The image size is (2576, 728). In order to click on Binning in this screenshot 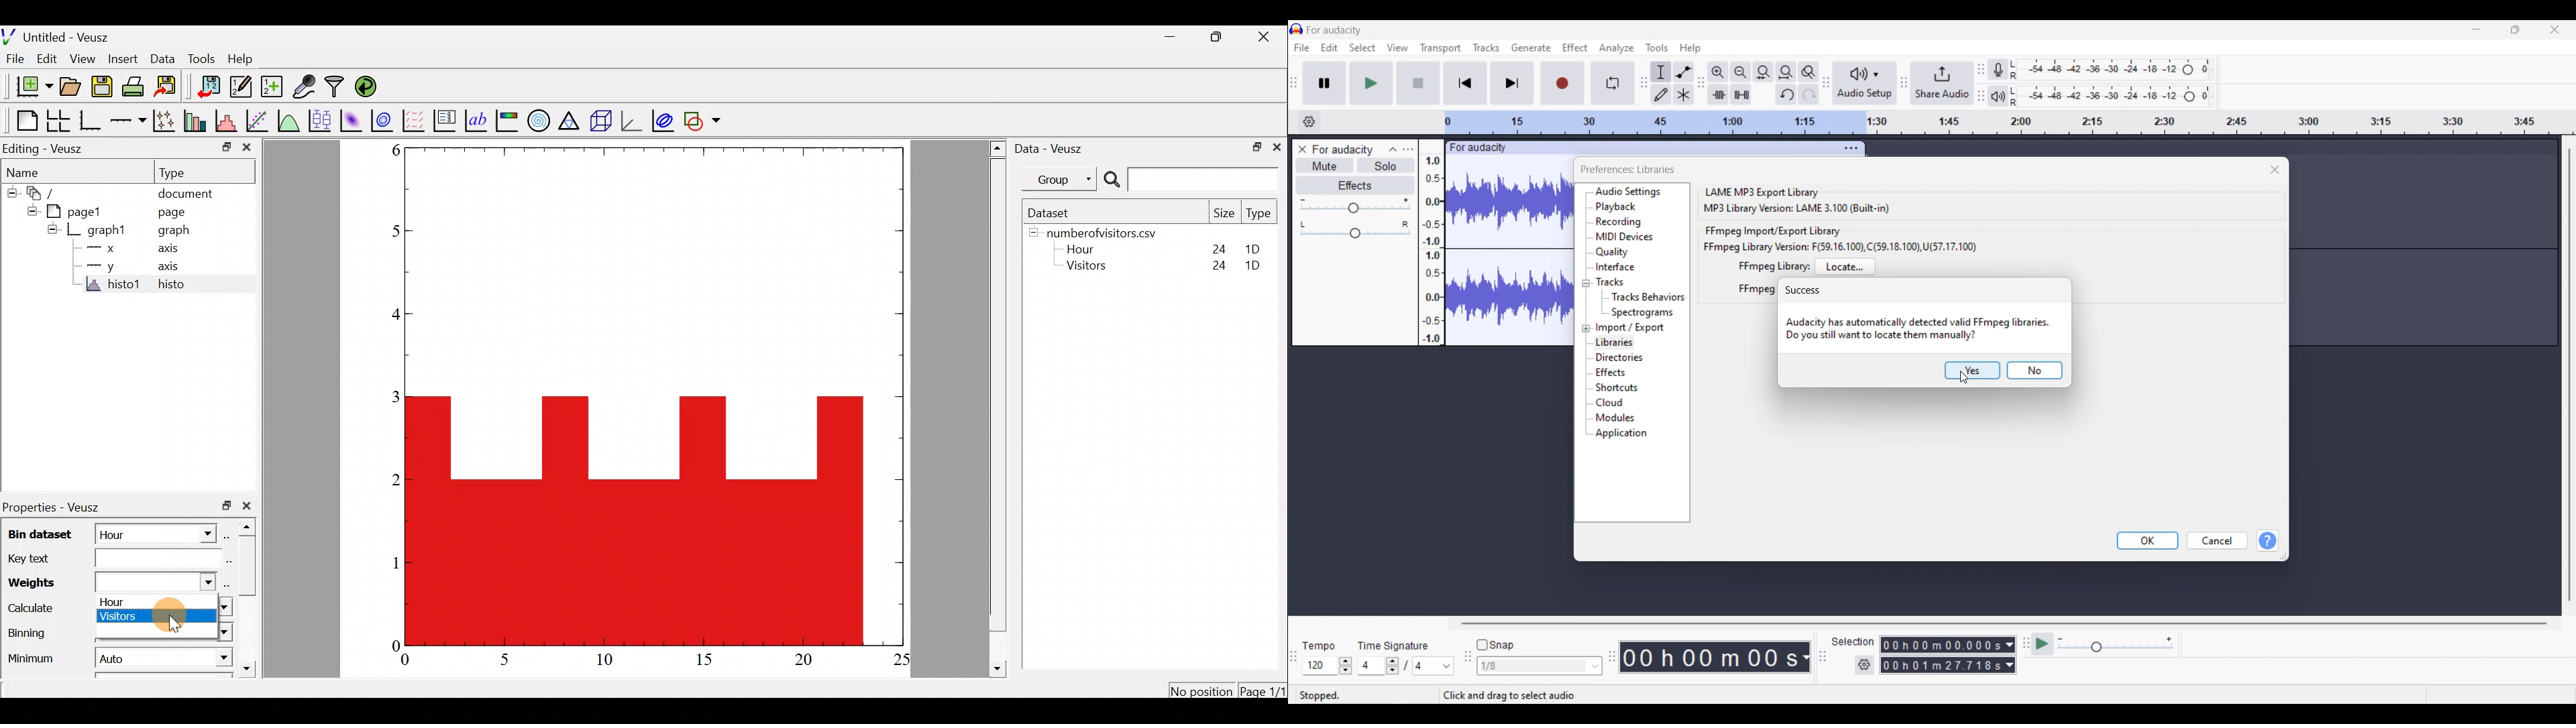, I will do `click(29, 636)`.